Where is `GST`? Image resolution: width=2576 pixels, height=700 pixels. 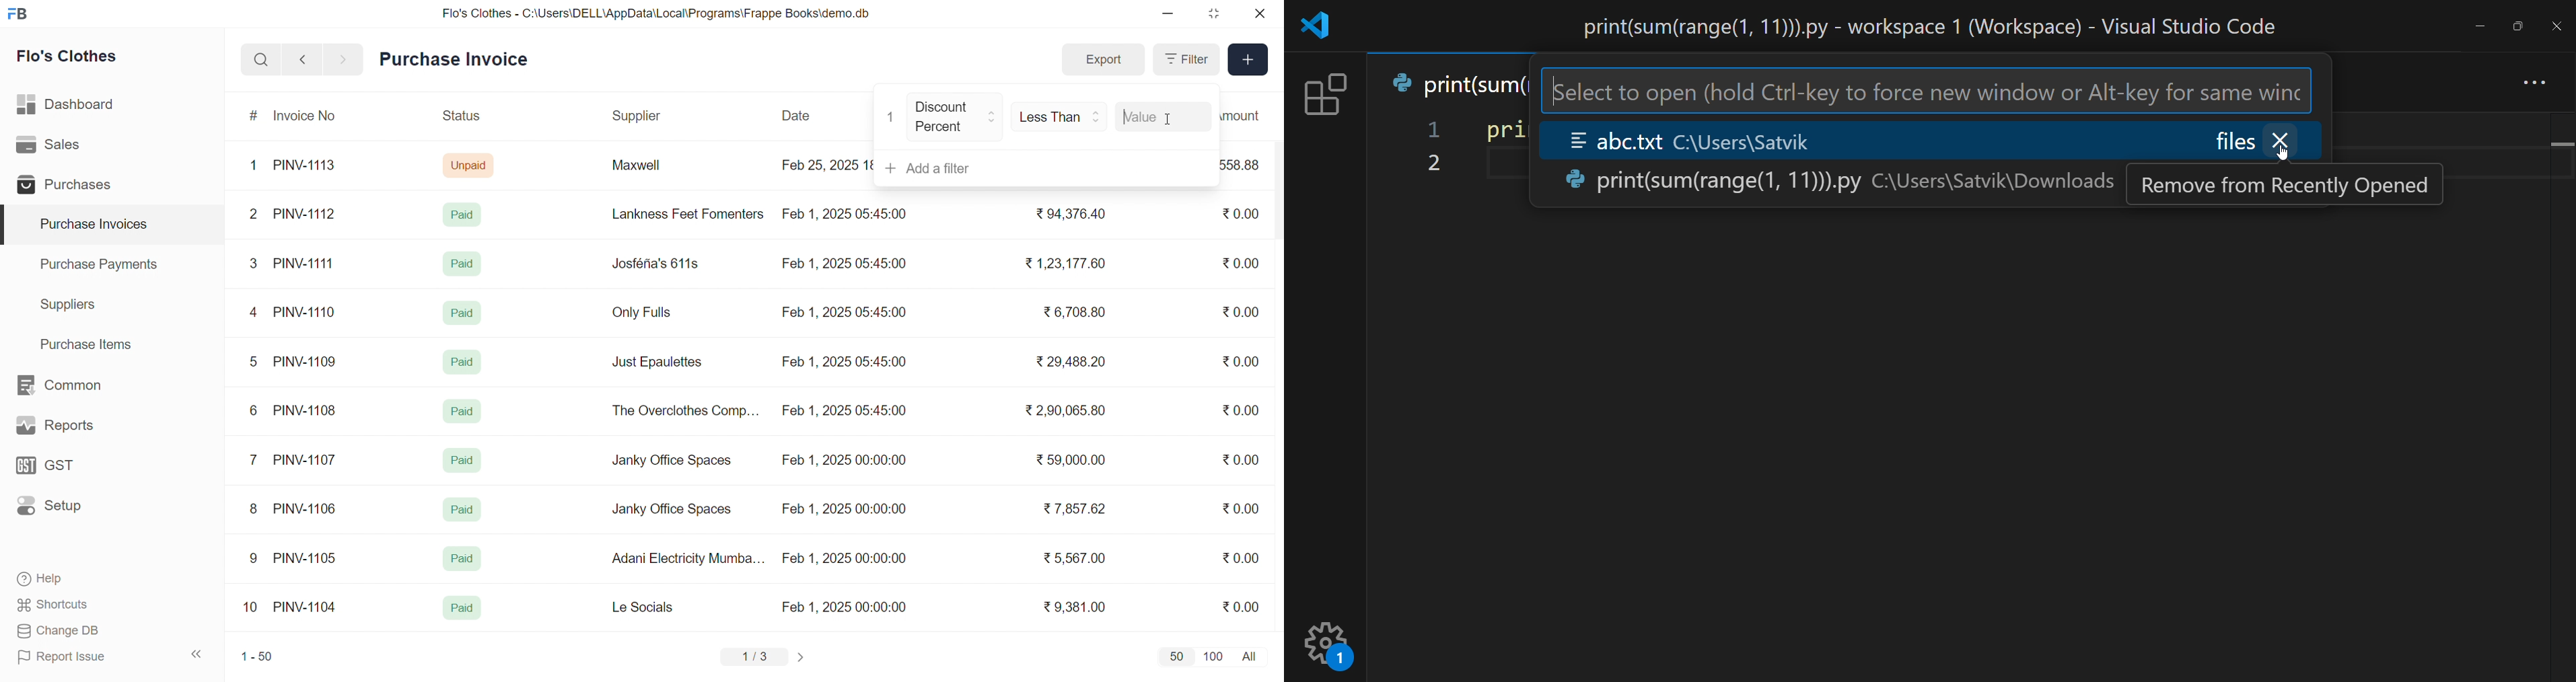 GST is located at coordinates (70, 469).